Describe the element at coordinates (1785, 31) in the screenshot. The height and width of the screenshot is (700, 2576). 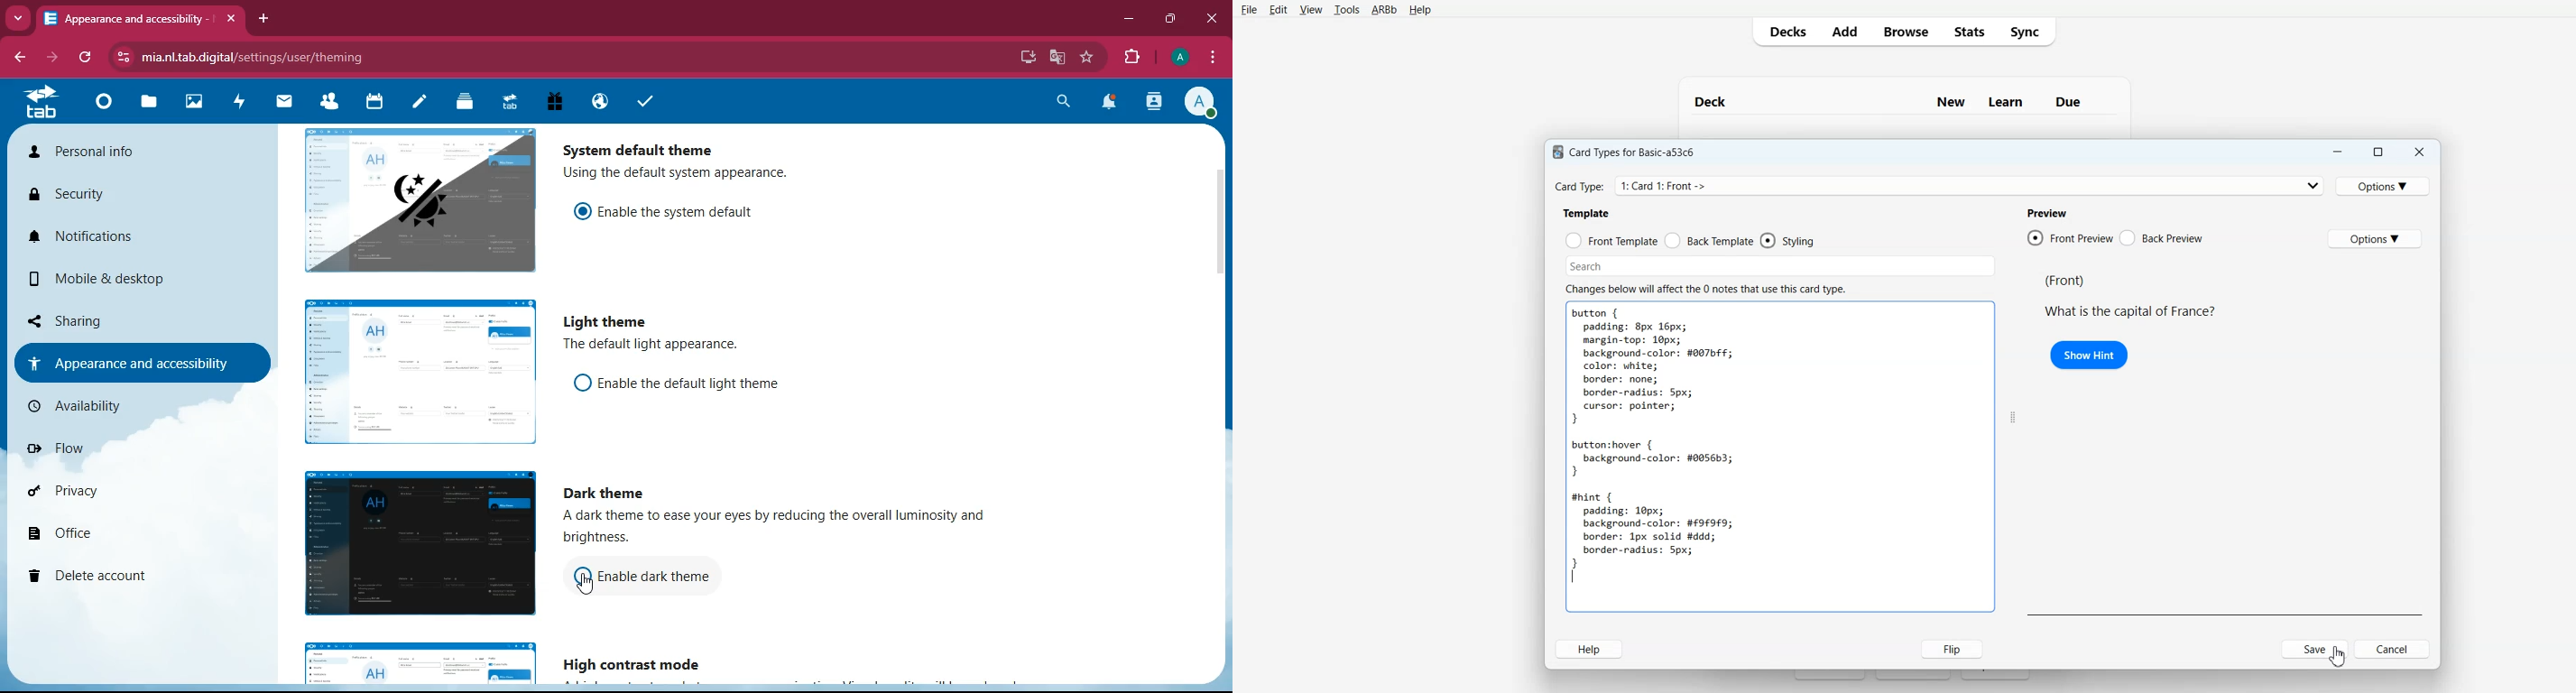
I see `Decks` at that location.